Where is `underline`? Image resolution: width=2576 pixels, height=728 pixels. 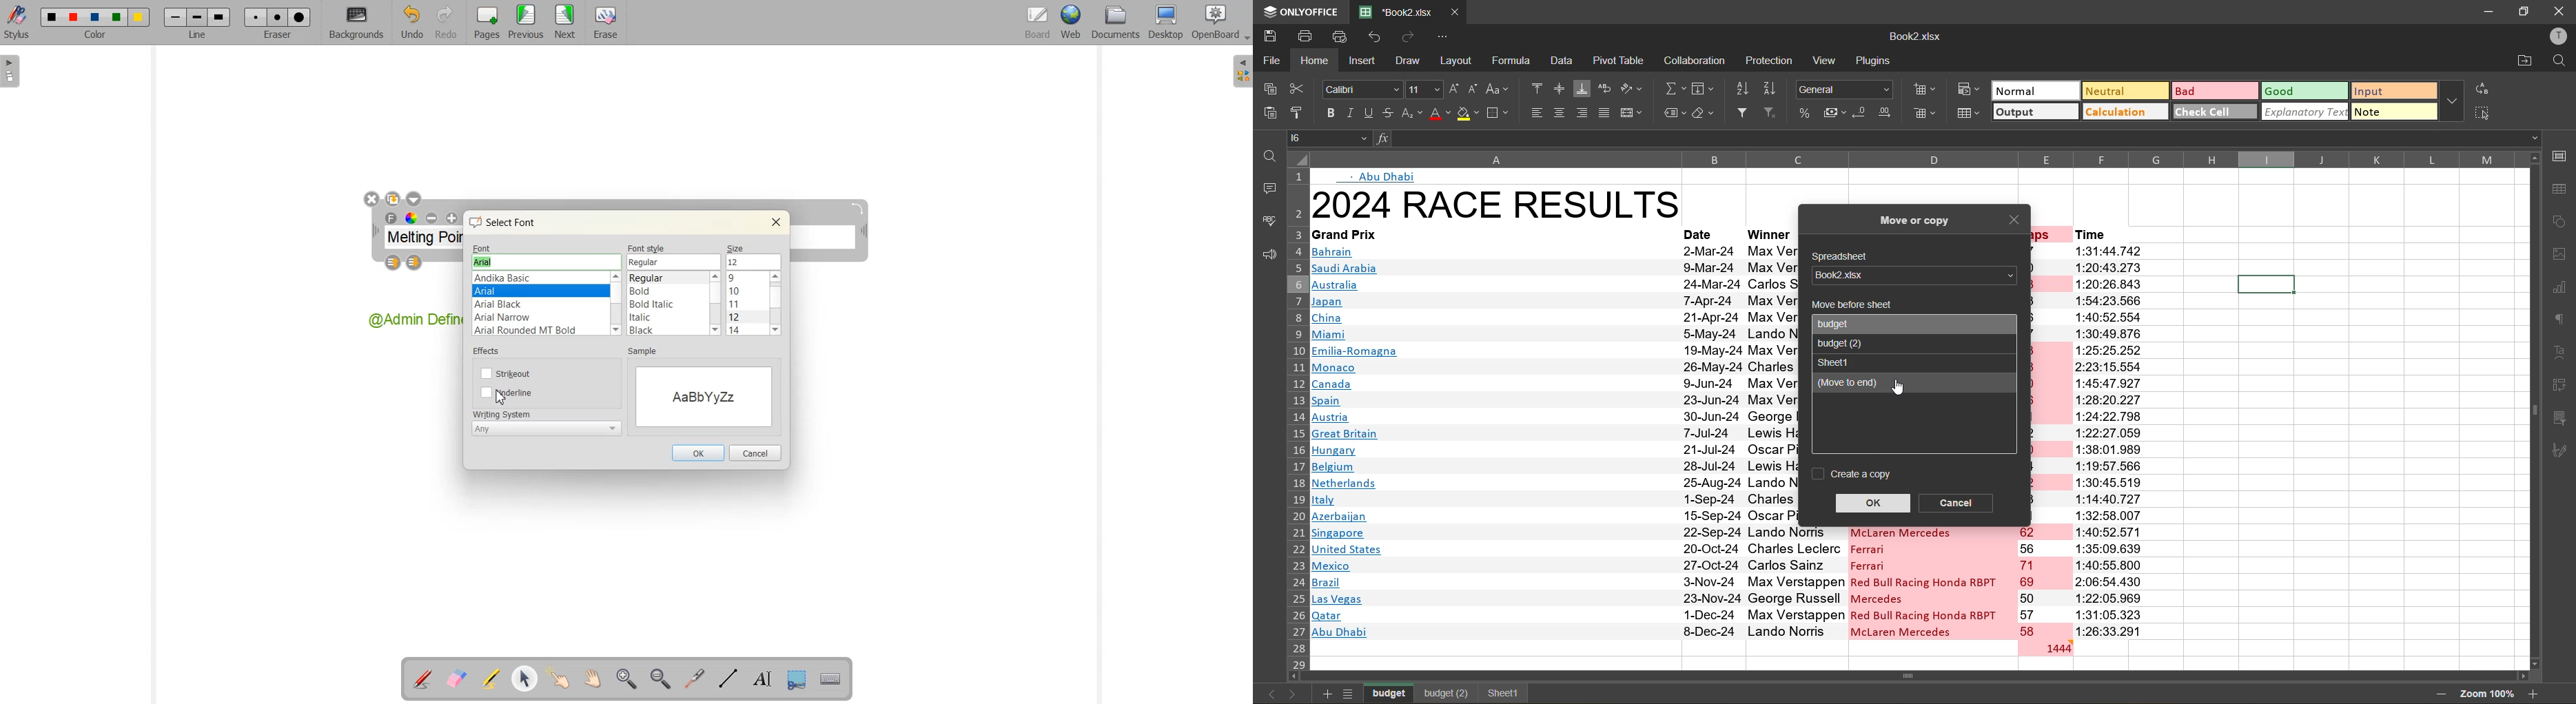
underline is located at coordinates (1368, 115).